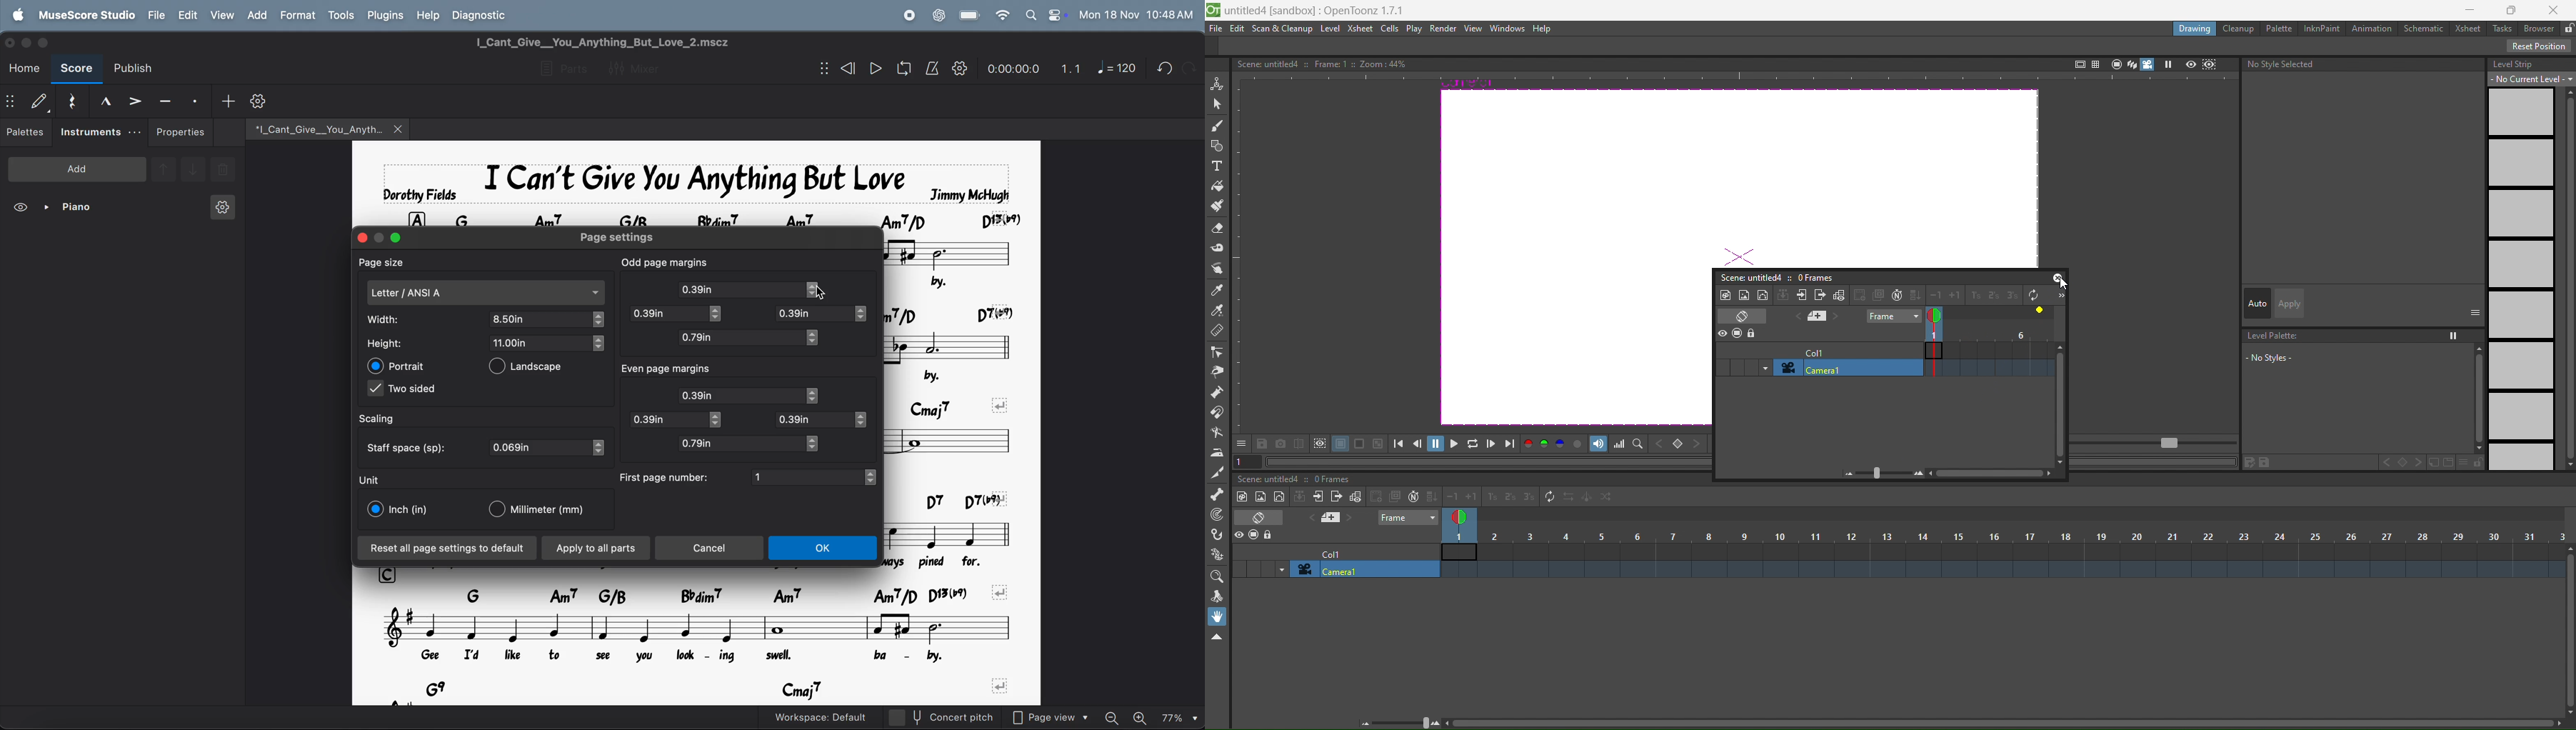 Image resolution: width=2576 pixels, height=756 pixels. I want to click on zoom in, so click(1142, 716).